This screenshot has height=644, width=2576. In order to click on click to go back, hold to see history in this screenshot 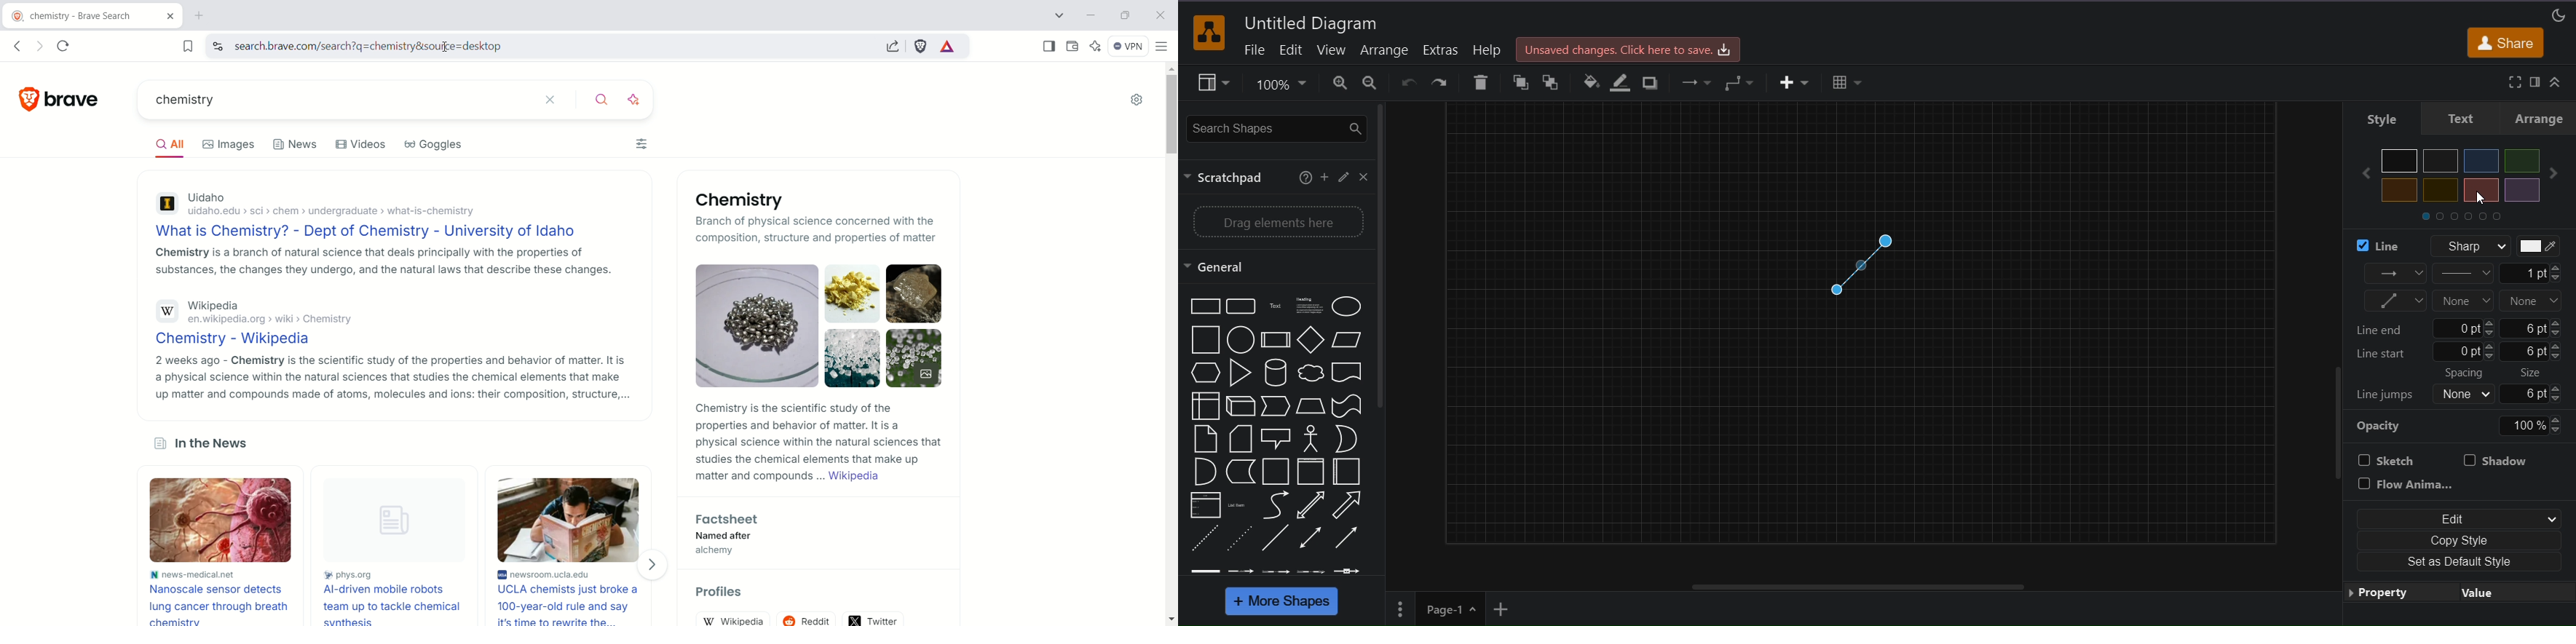, I will do `click(19, 45)`.